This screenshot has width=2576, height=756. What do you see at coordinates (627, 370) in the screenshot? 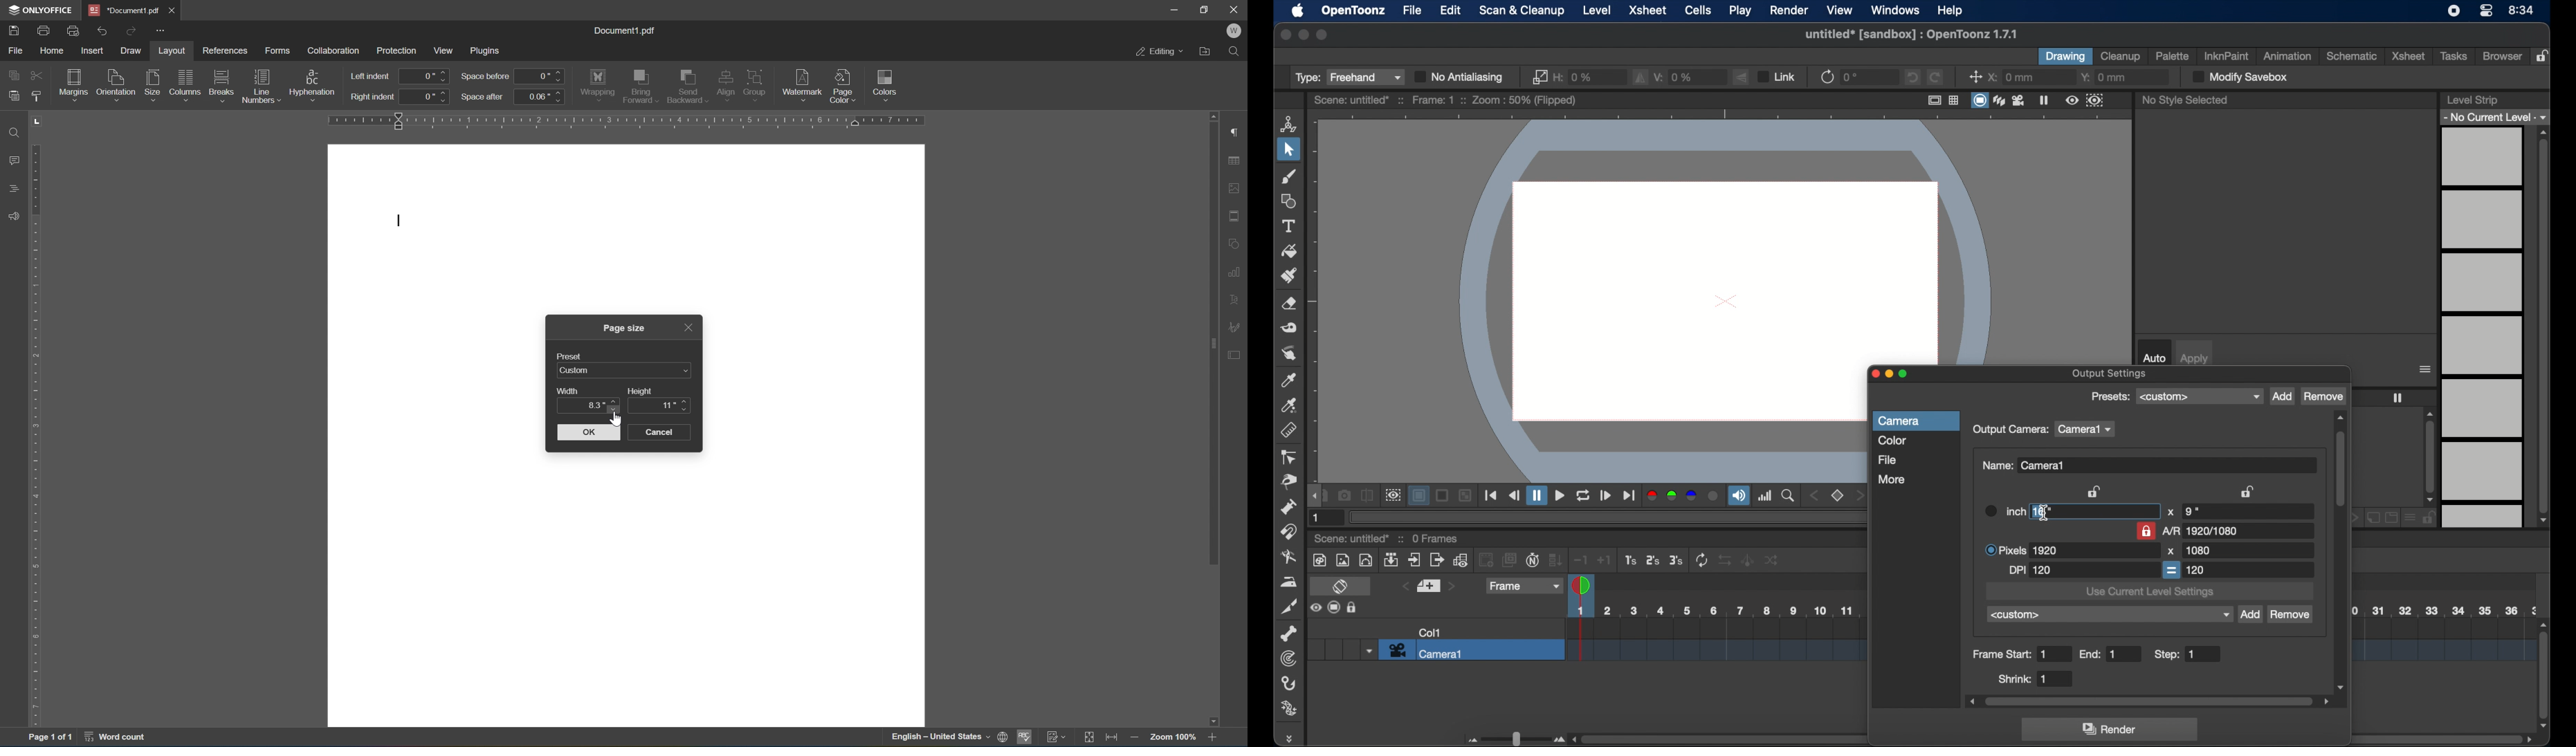
I see `custom` at bounding box center [627, 370].